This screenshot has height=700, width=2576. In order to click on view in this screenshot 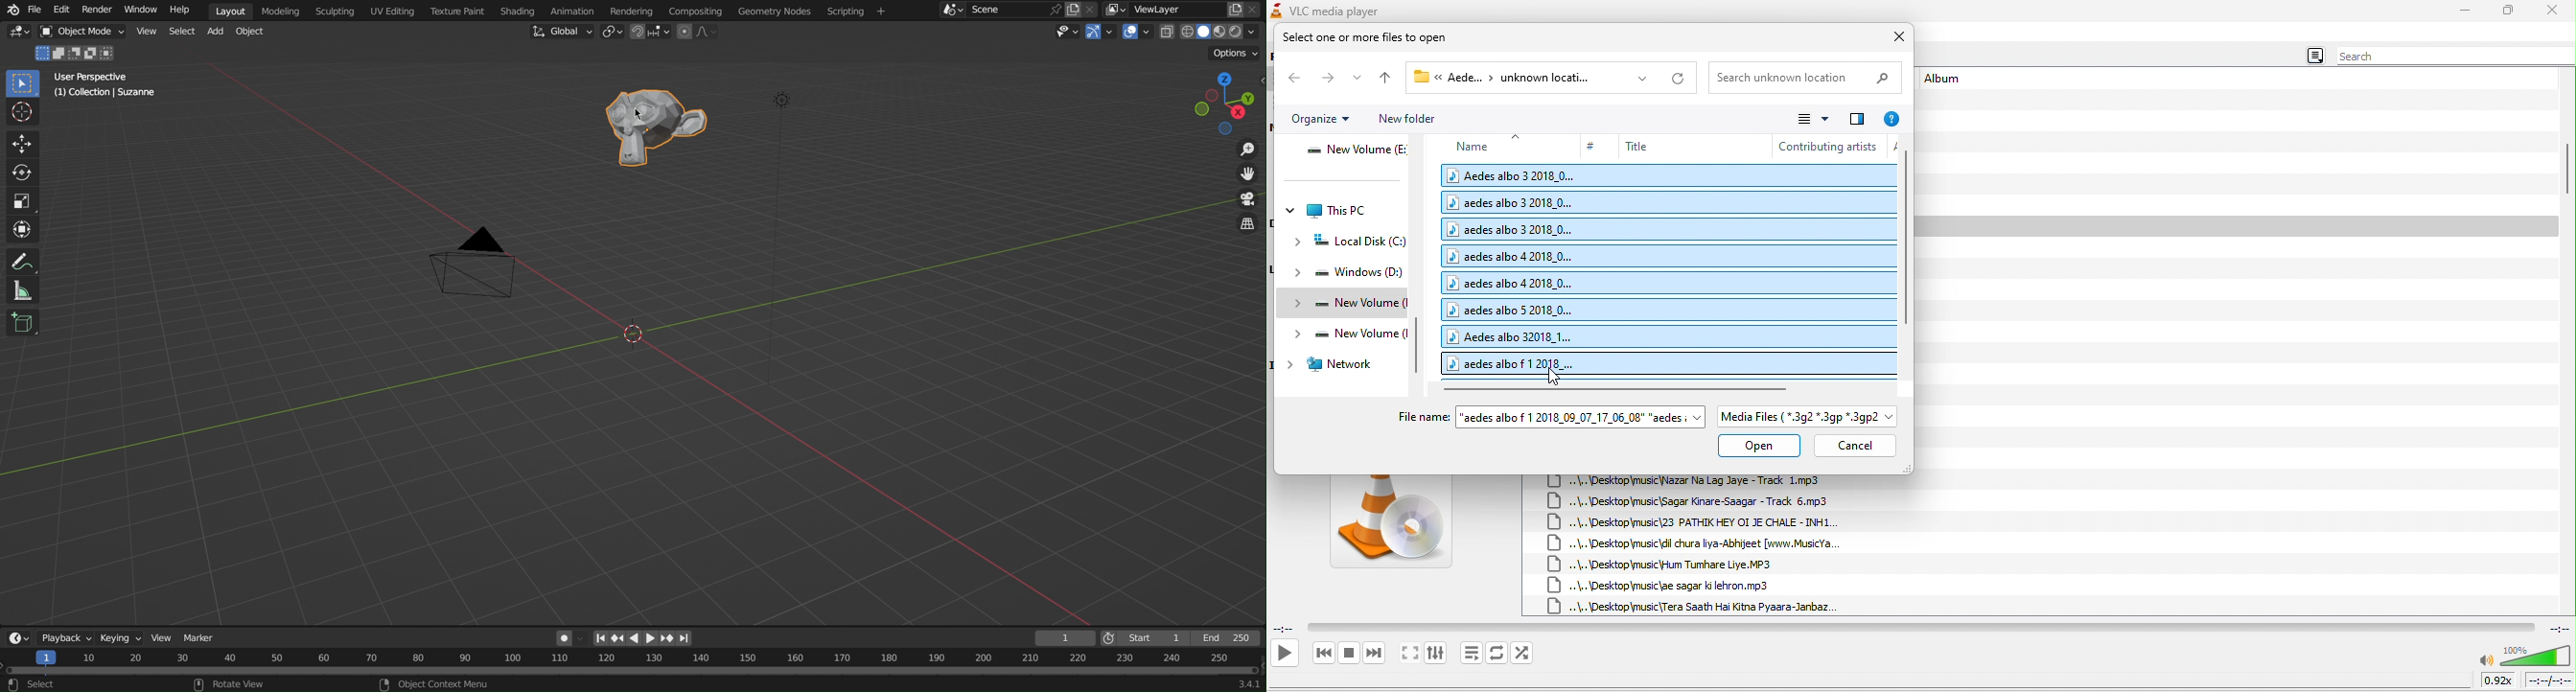, I will do `click(1810, 119)`.